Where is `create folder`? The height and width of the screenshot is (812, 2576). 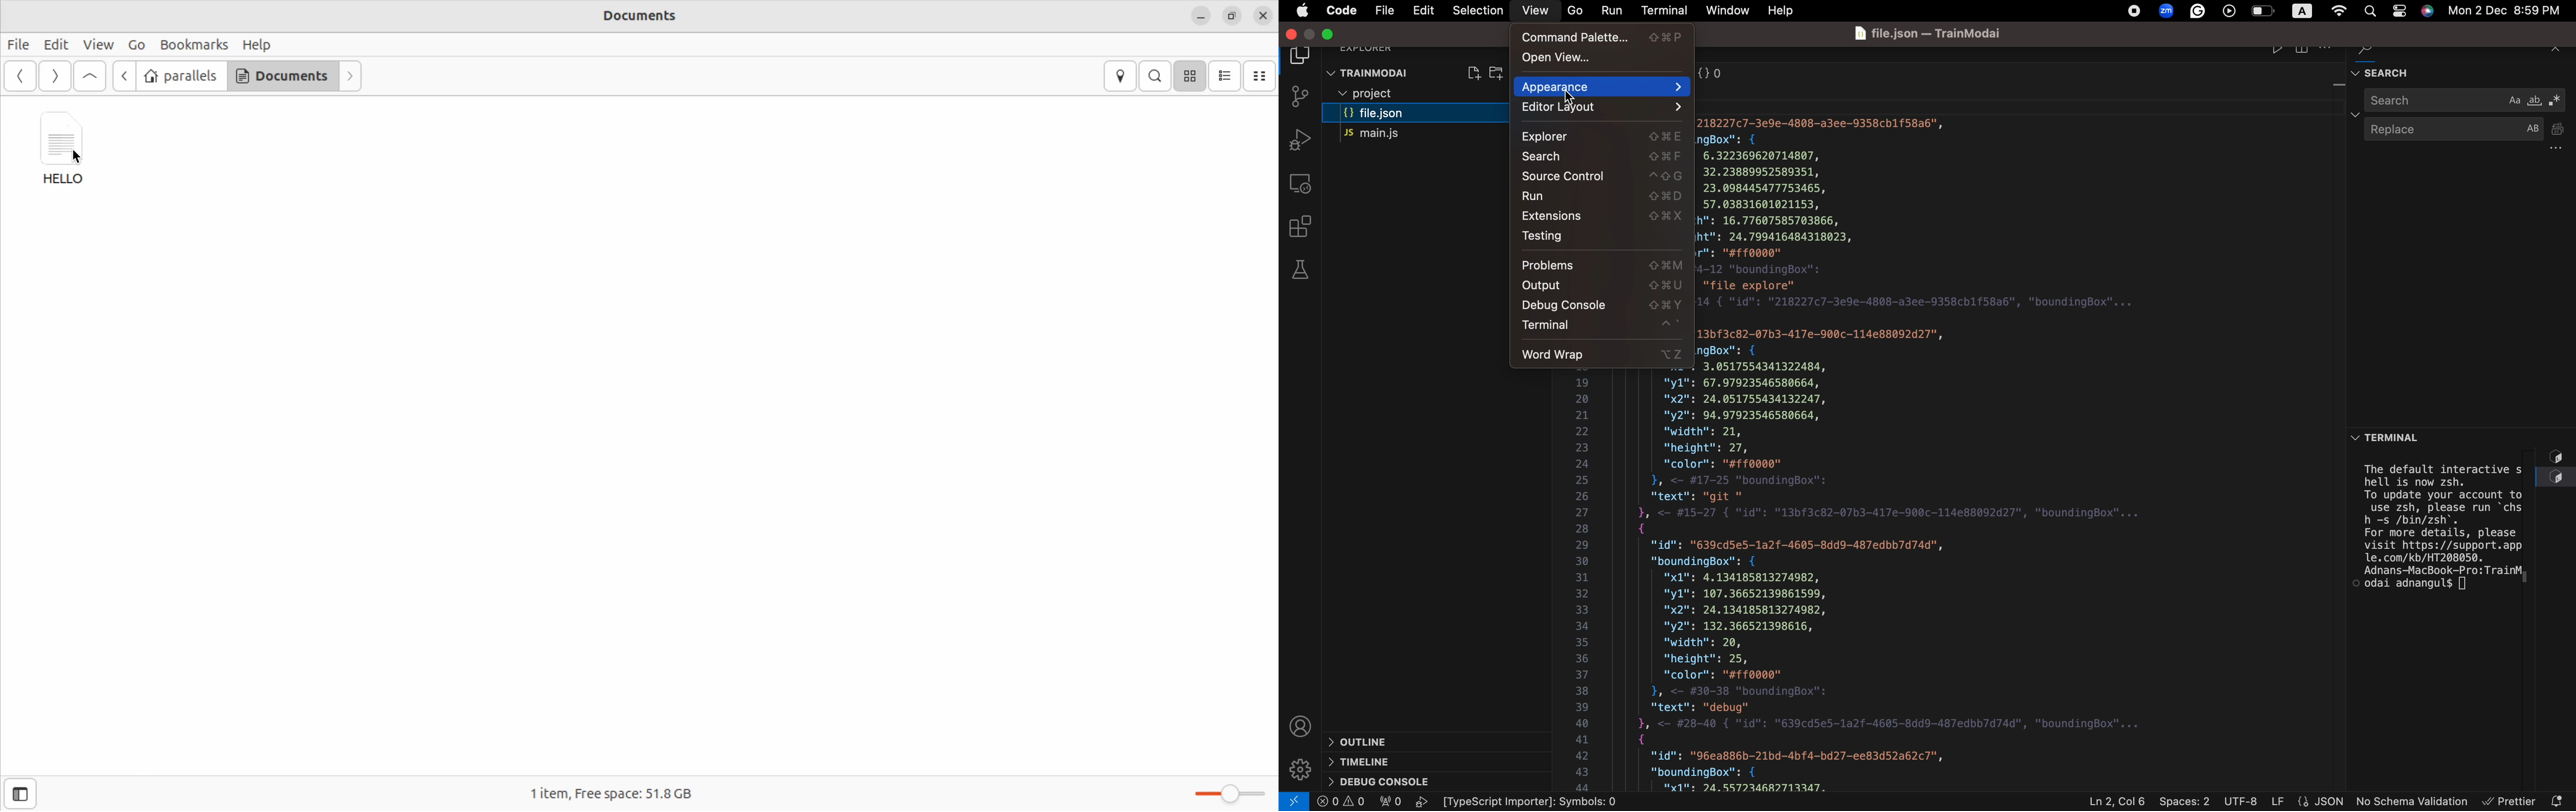 create folder is located at coordinates (1503, 73).